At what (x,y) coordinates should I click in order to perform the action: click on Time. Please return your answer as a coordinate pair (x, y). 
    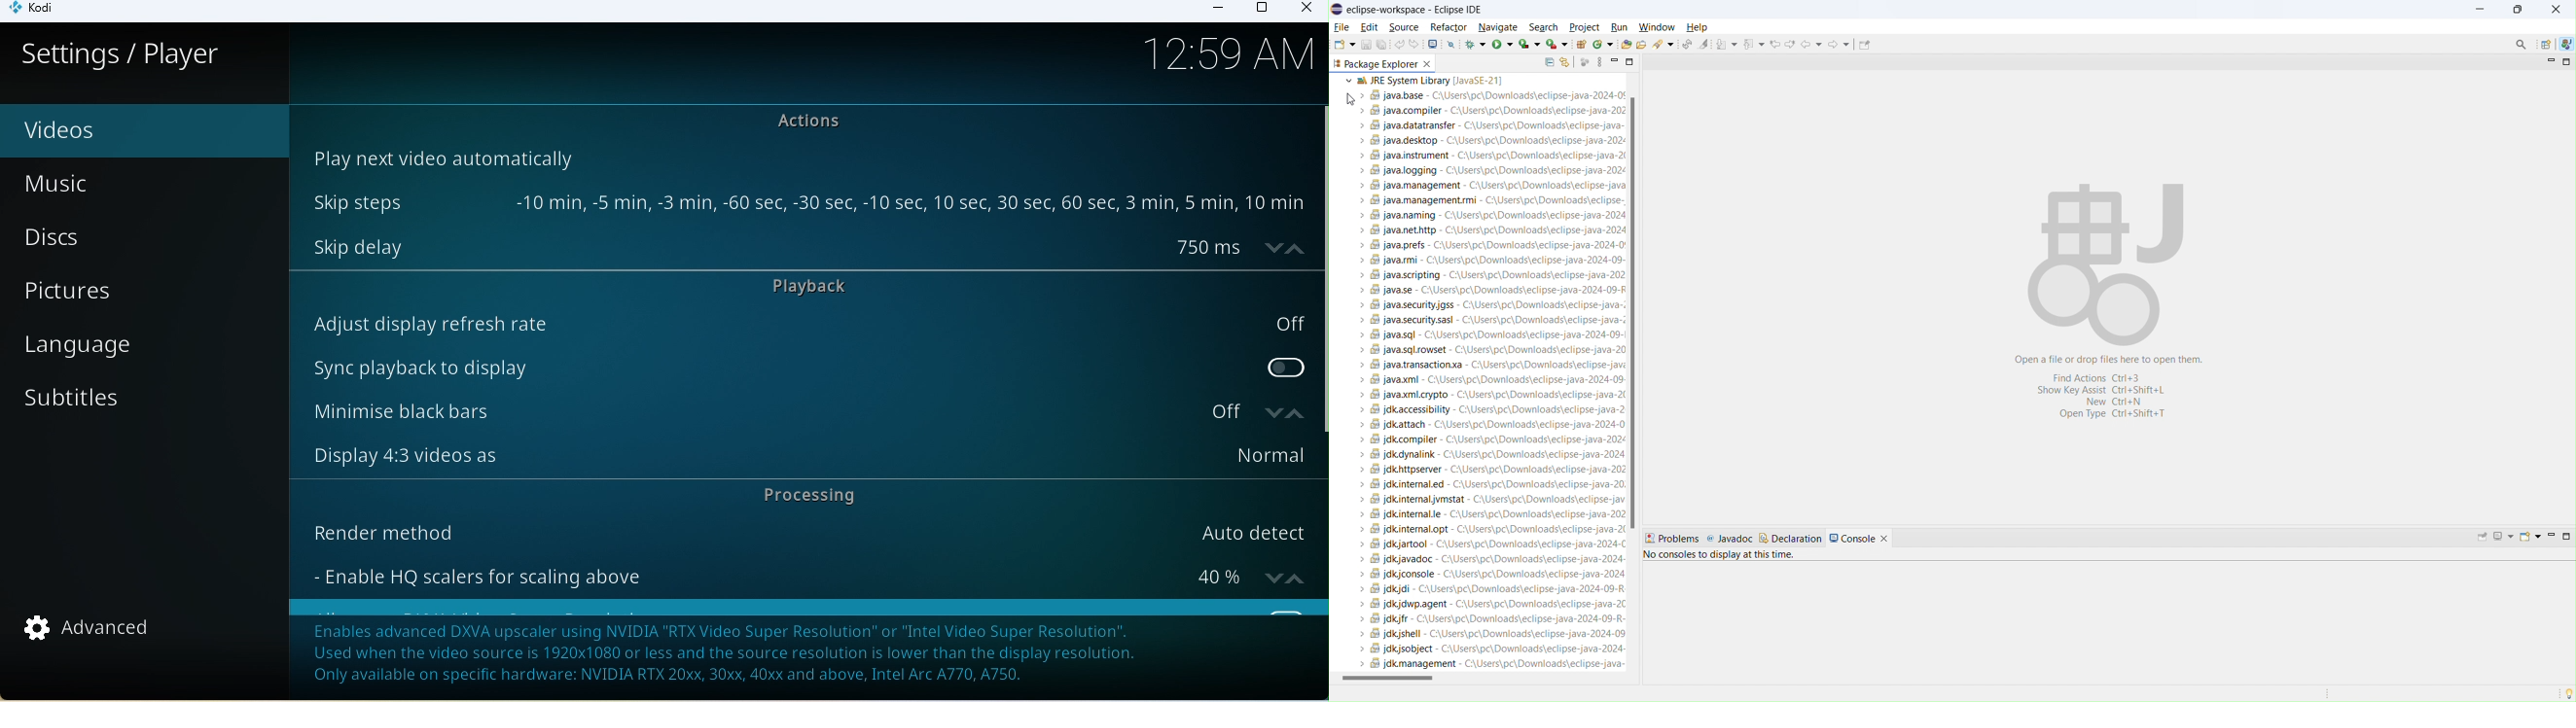
    Looking at the image, I should click on (1236, 57).